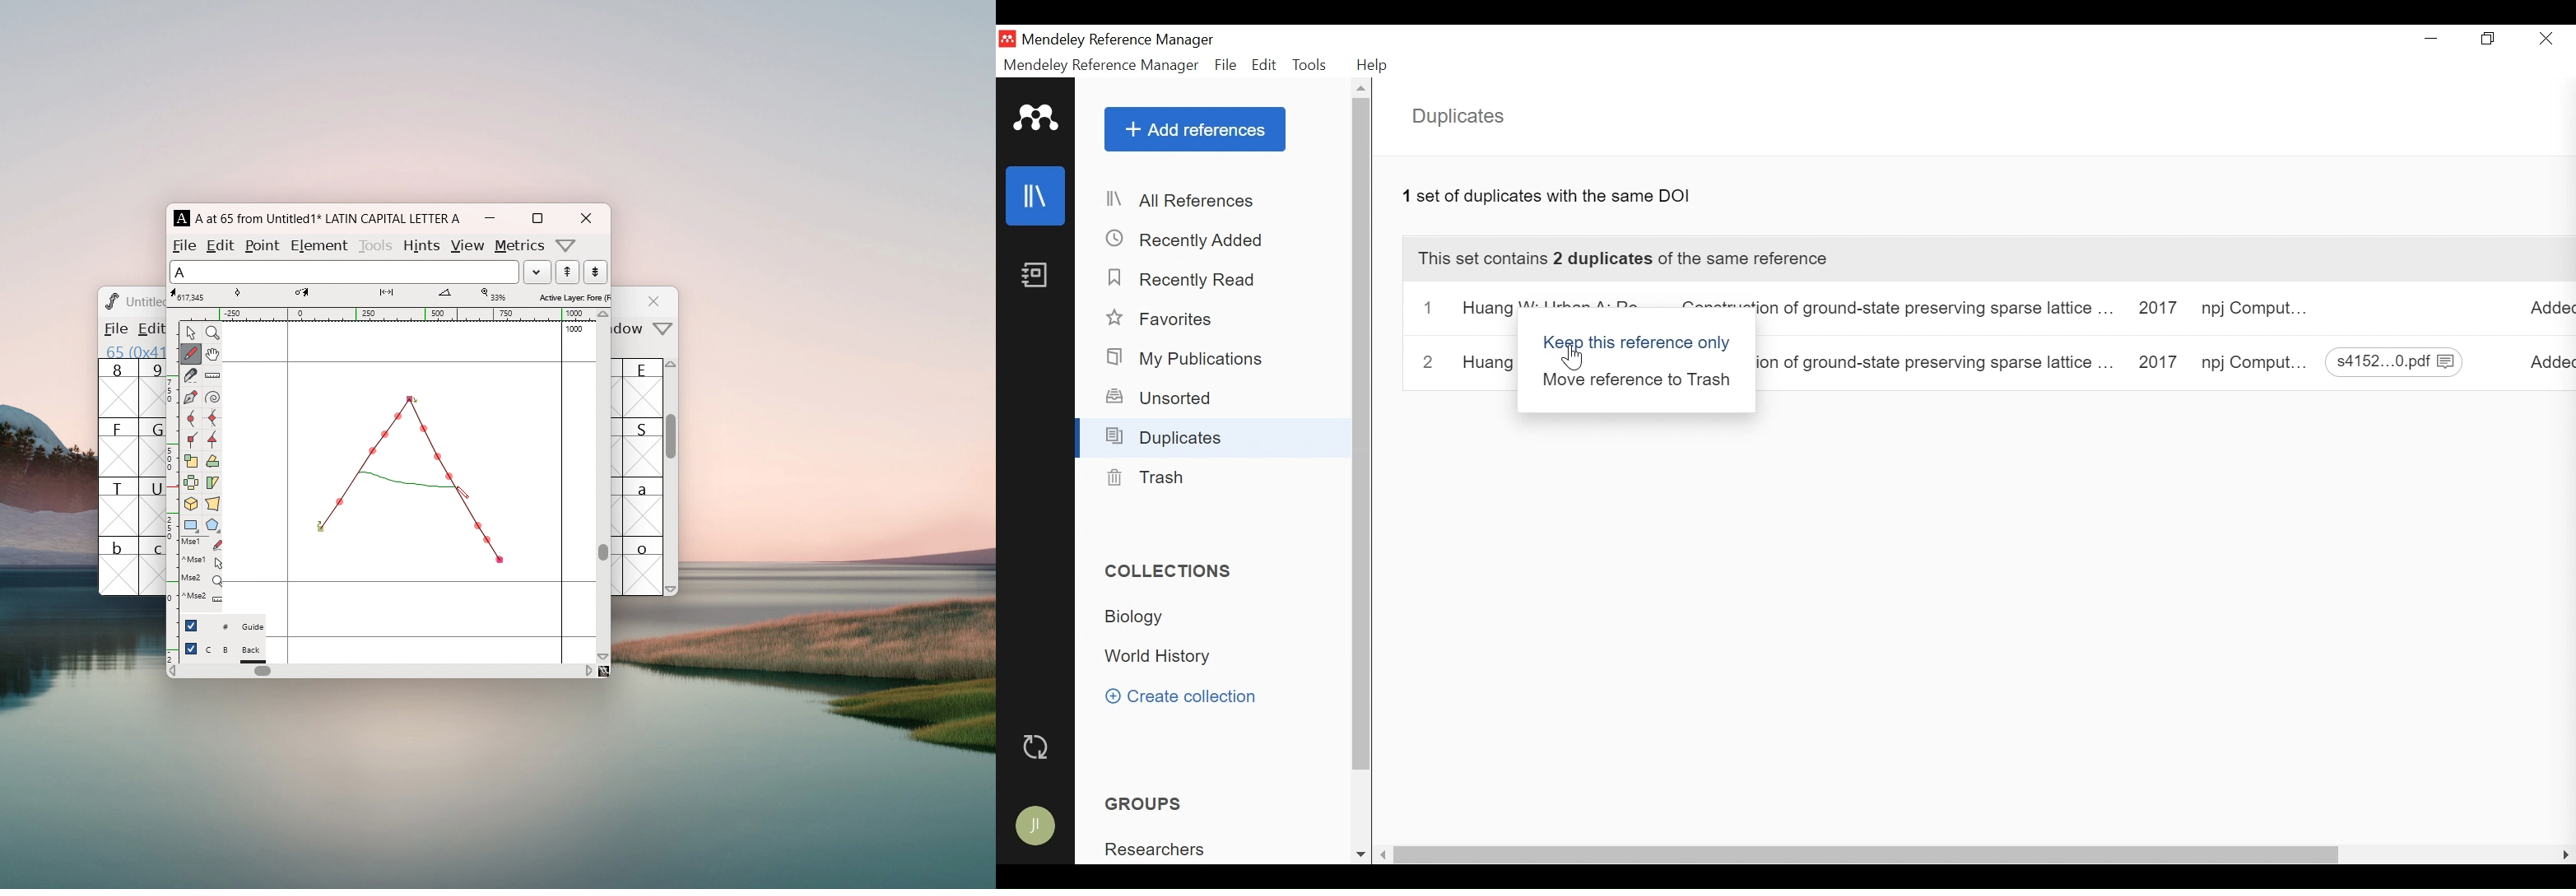  I want to click on add a curve point always horizontal or vertical, so click(212, 418).